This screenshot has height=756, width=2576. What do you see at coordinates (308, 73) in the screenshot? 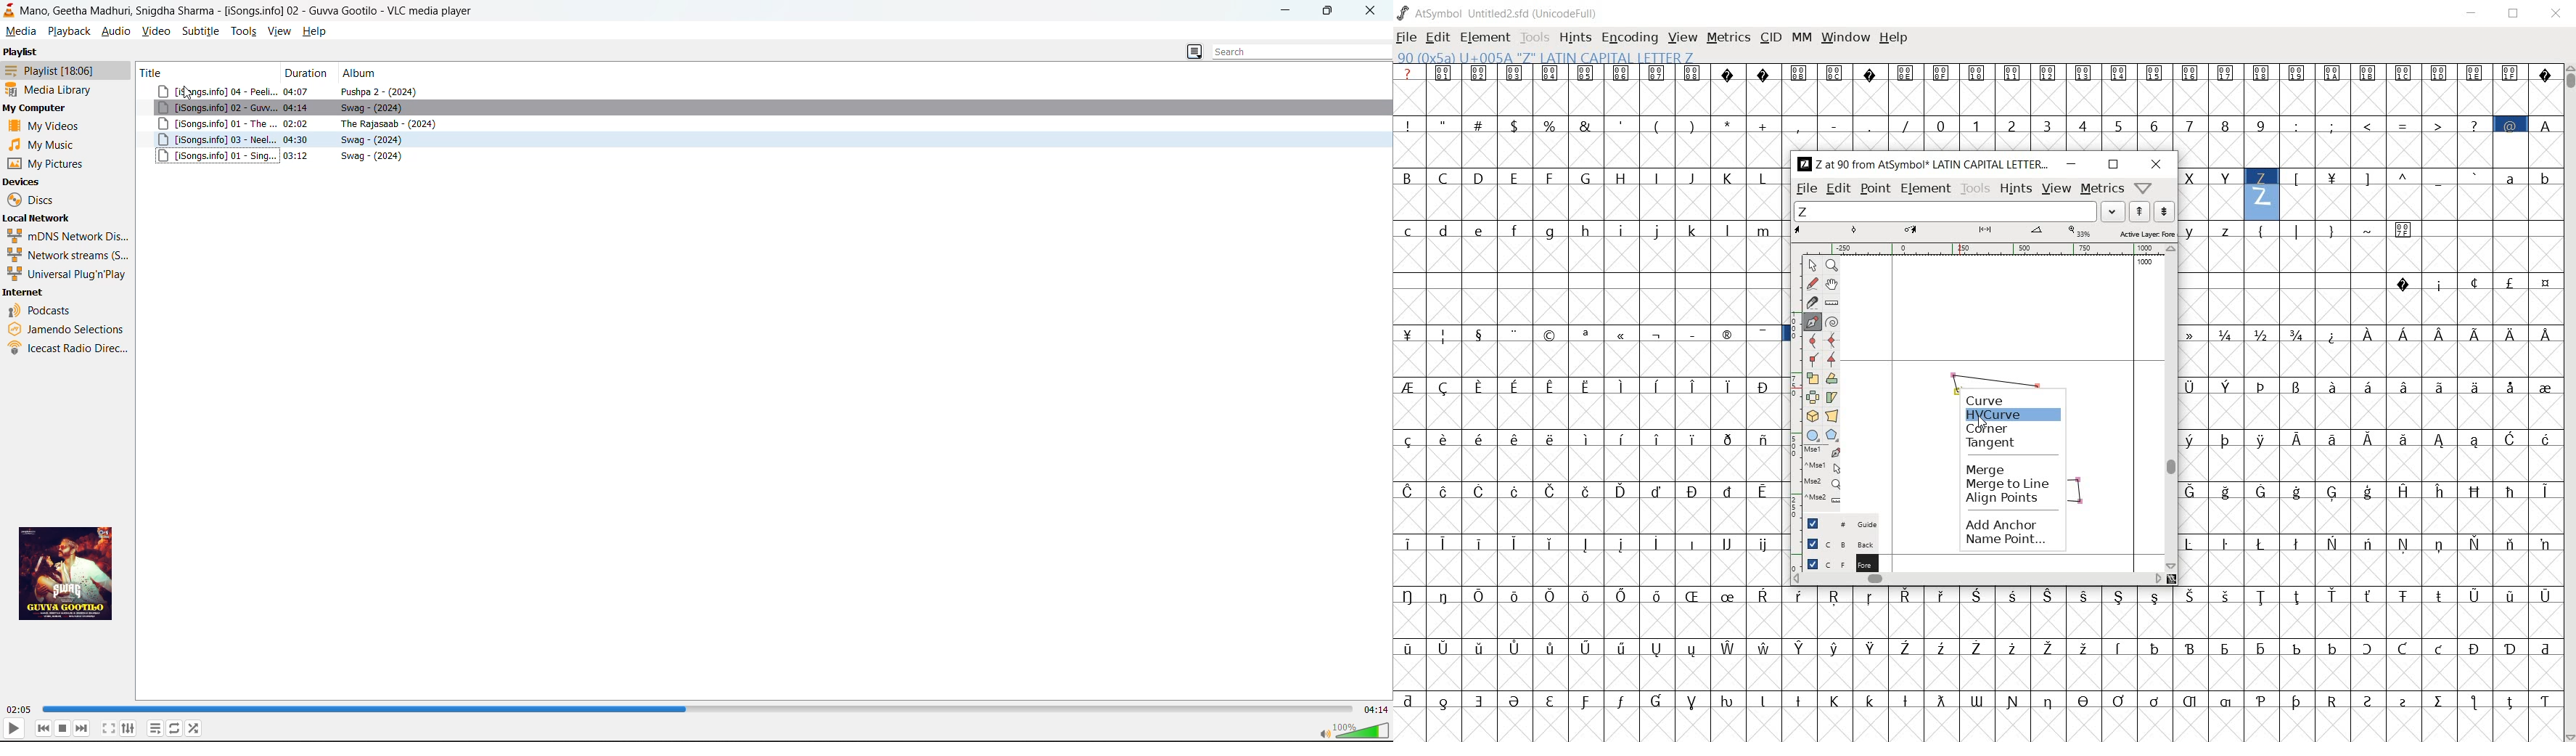
I see `duration` at bounding box center [308, 73].